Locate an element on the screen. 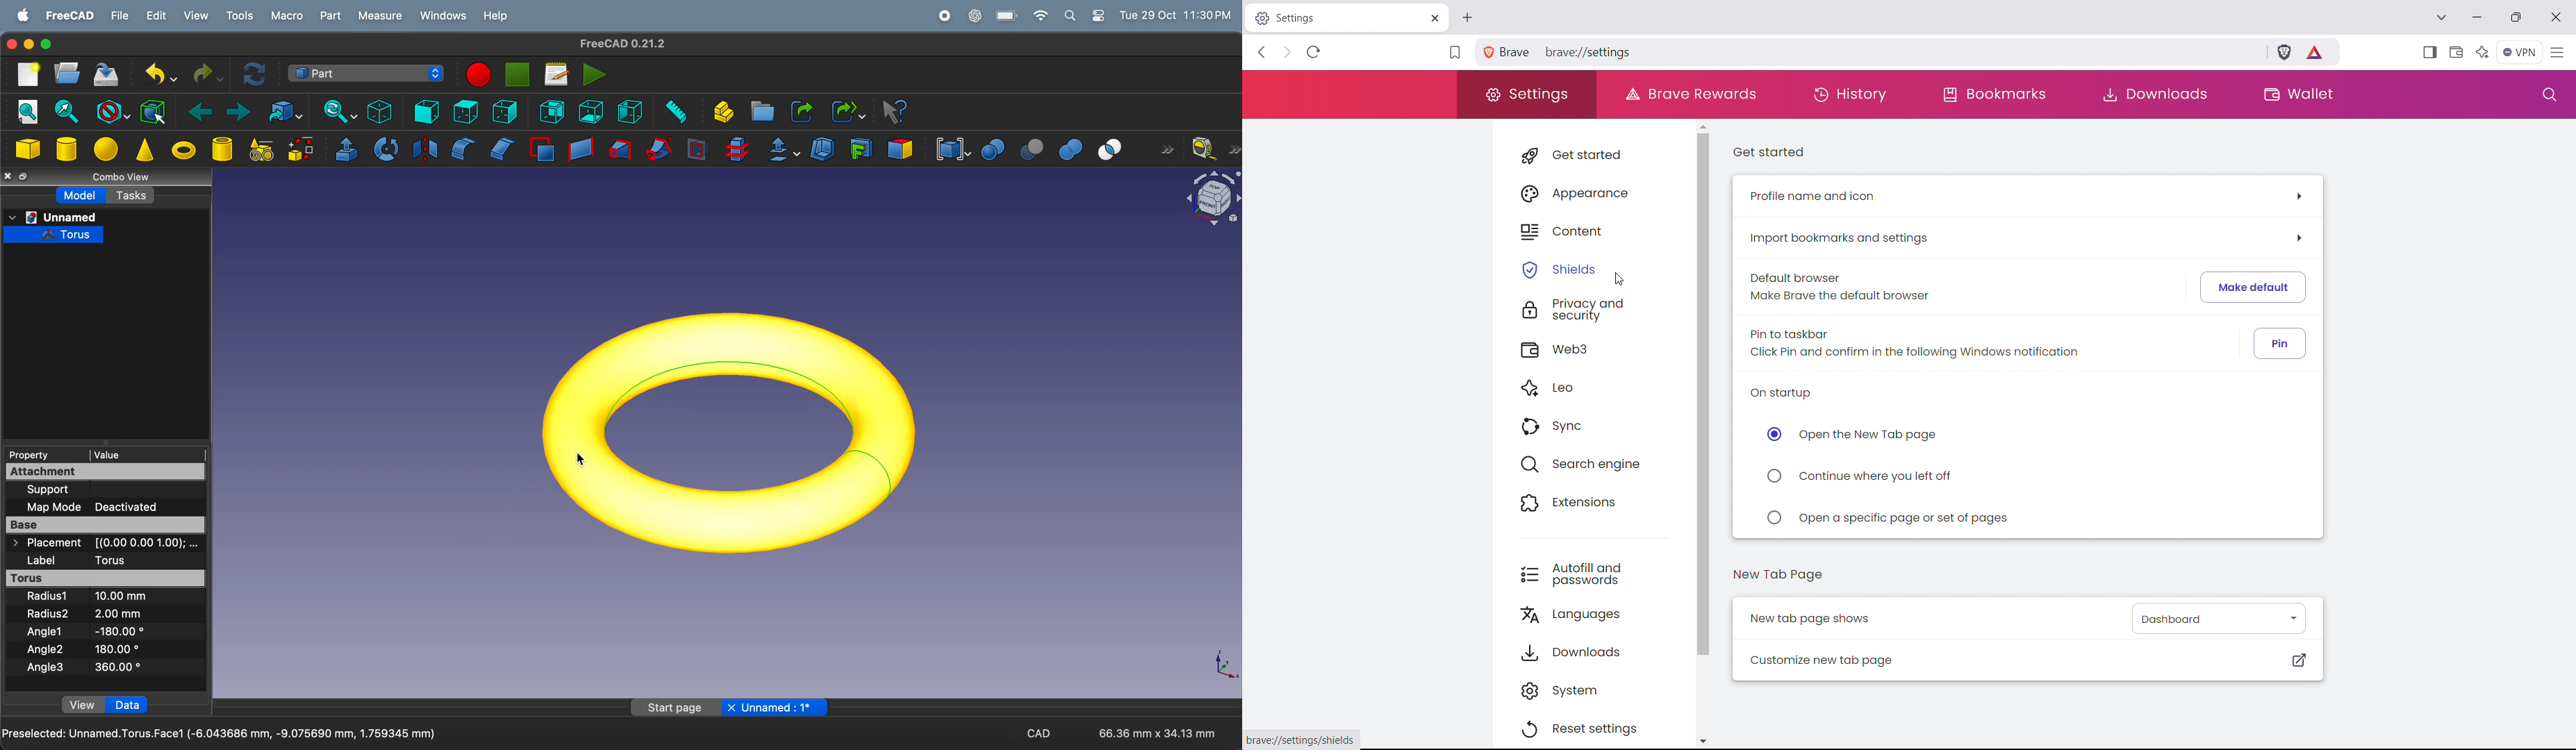  make link is located at coordinates (802, 111).